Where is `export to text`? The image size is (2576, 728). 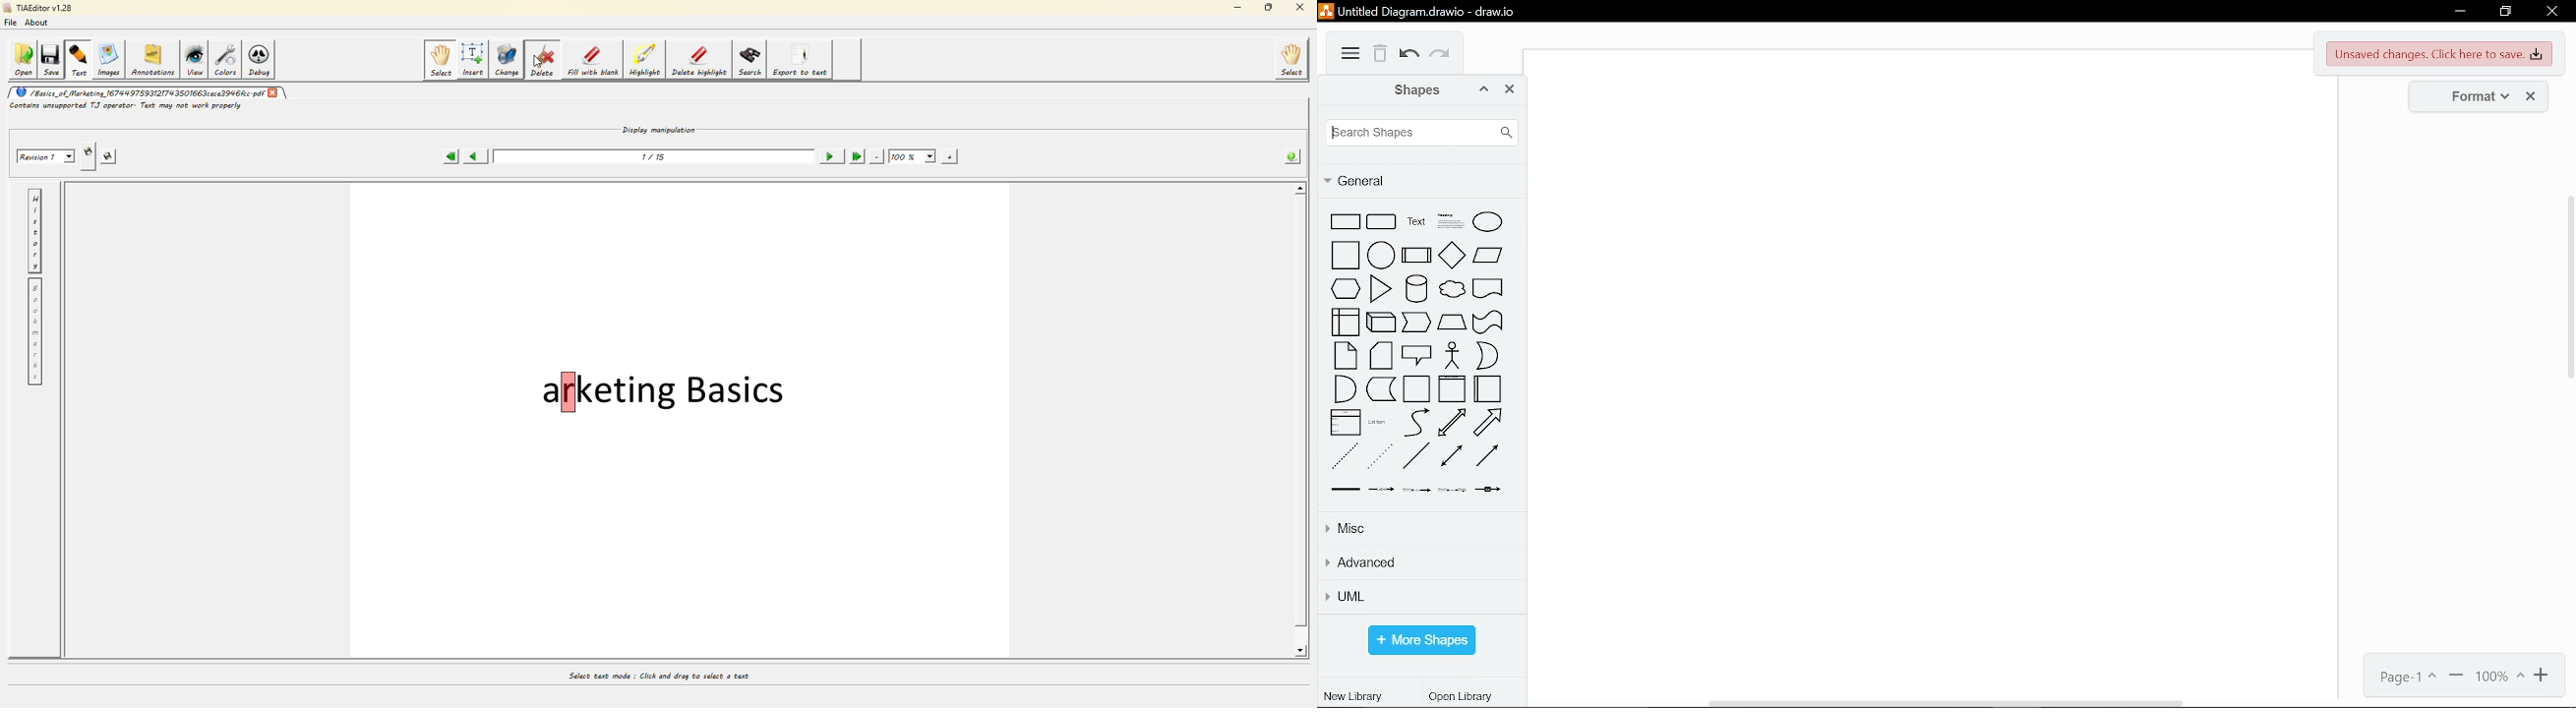
export to text is located at coordinates (801, 60).